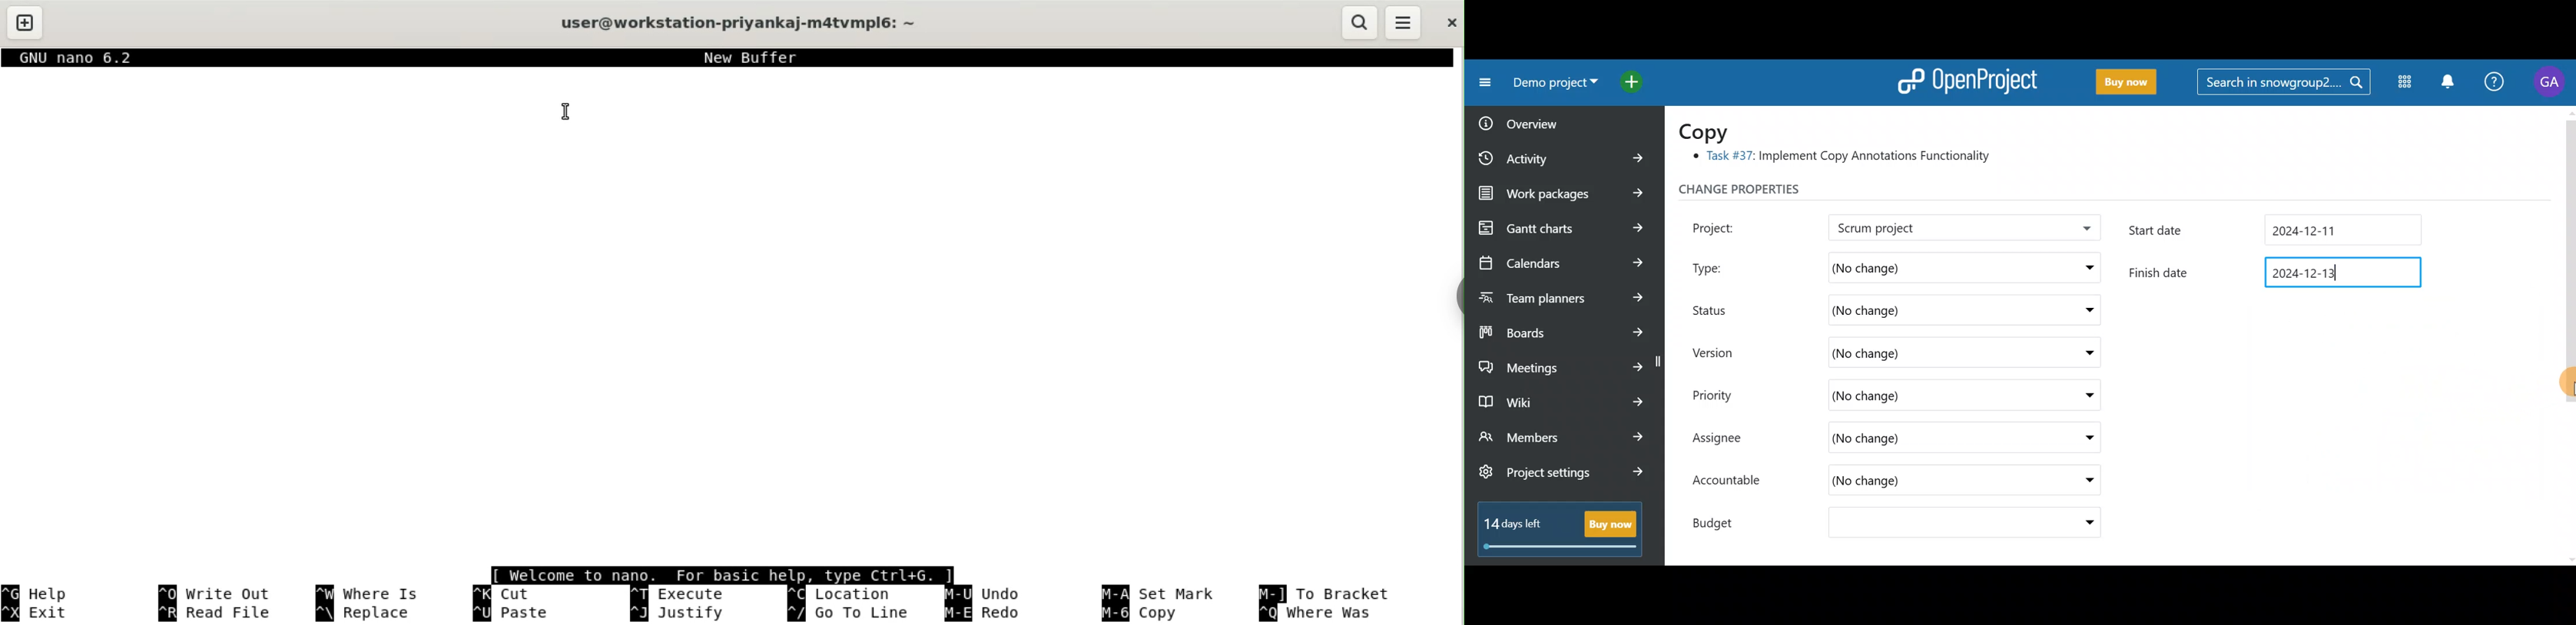 The width and height of the screenshot is (2576, 644). Describe the element at coordinates (1965, 79) in the screenshot. I see `OpenProject` at that location.